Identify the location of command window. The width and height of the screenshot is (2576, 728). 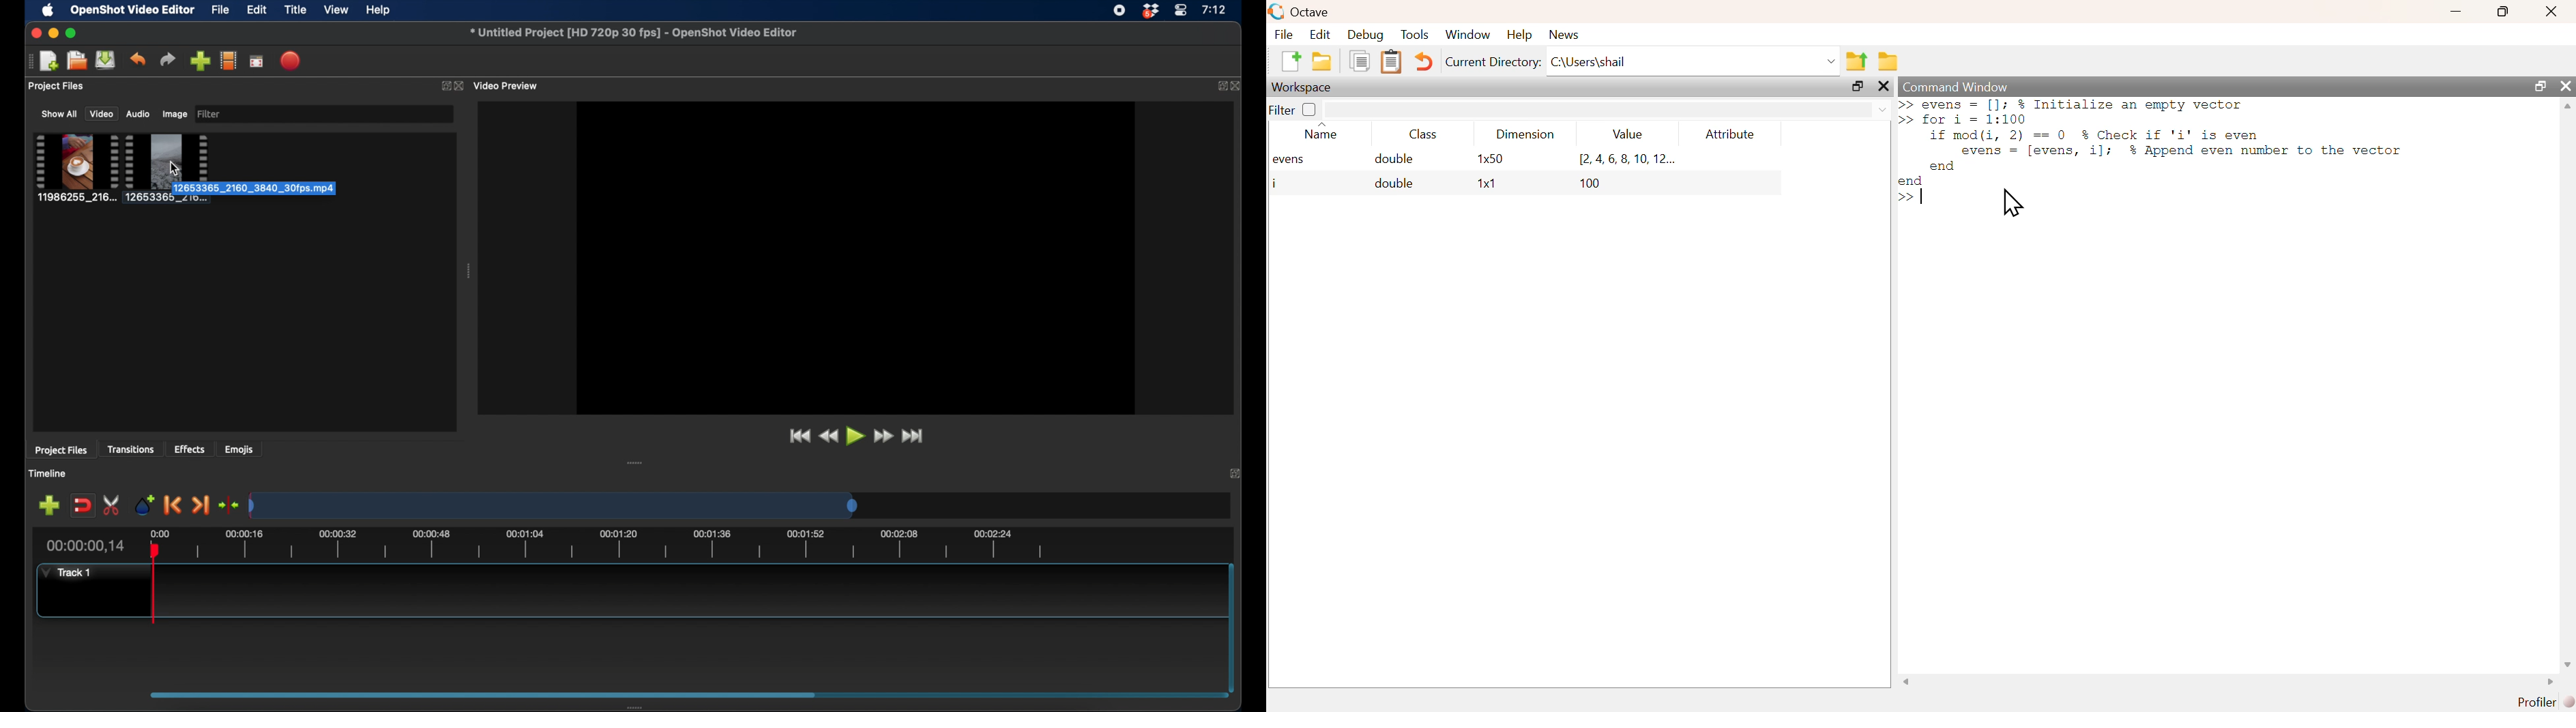
(1961, 86).